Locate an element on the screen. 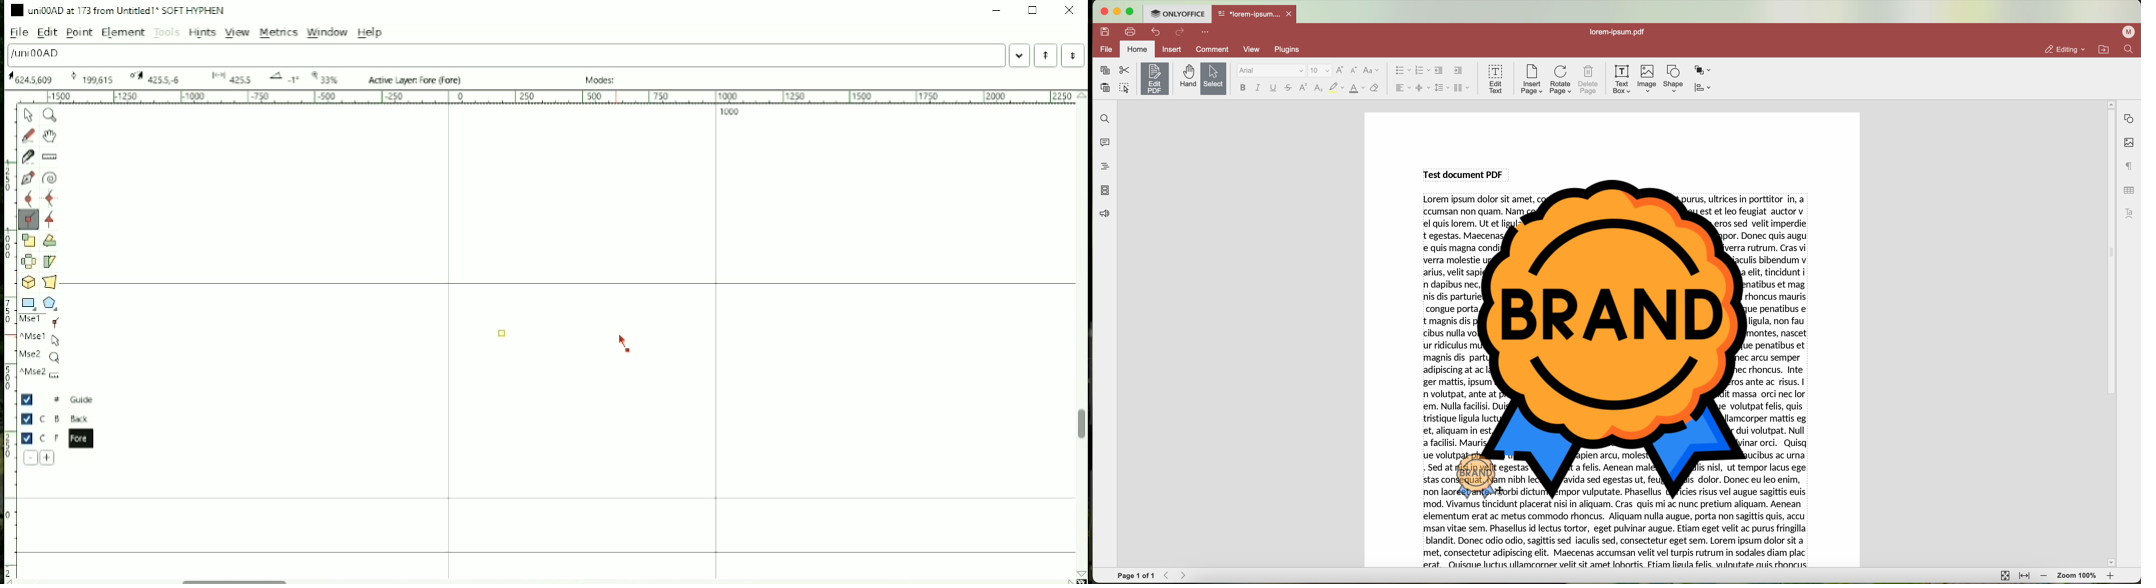  find is located at coordinates (1103, 118).